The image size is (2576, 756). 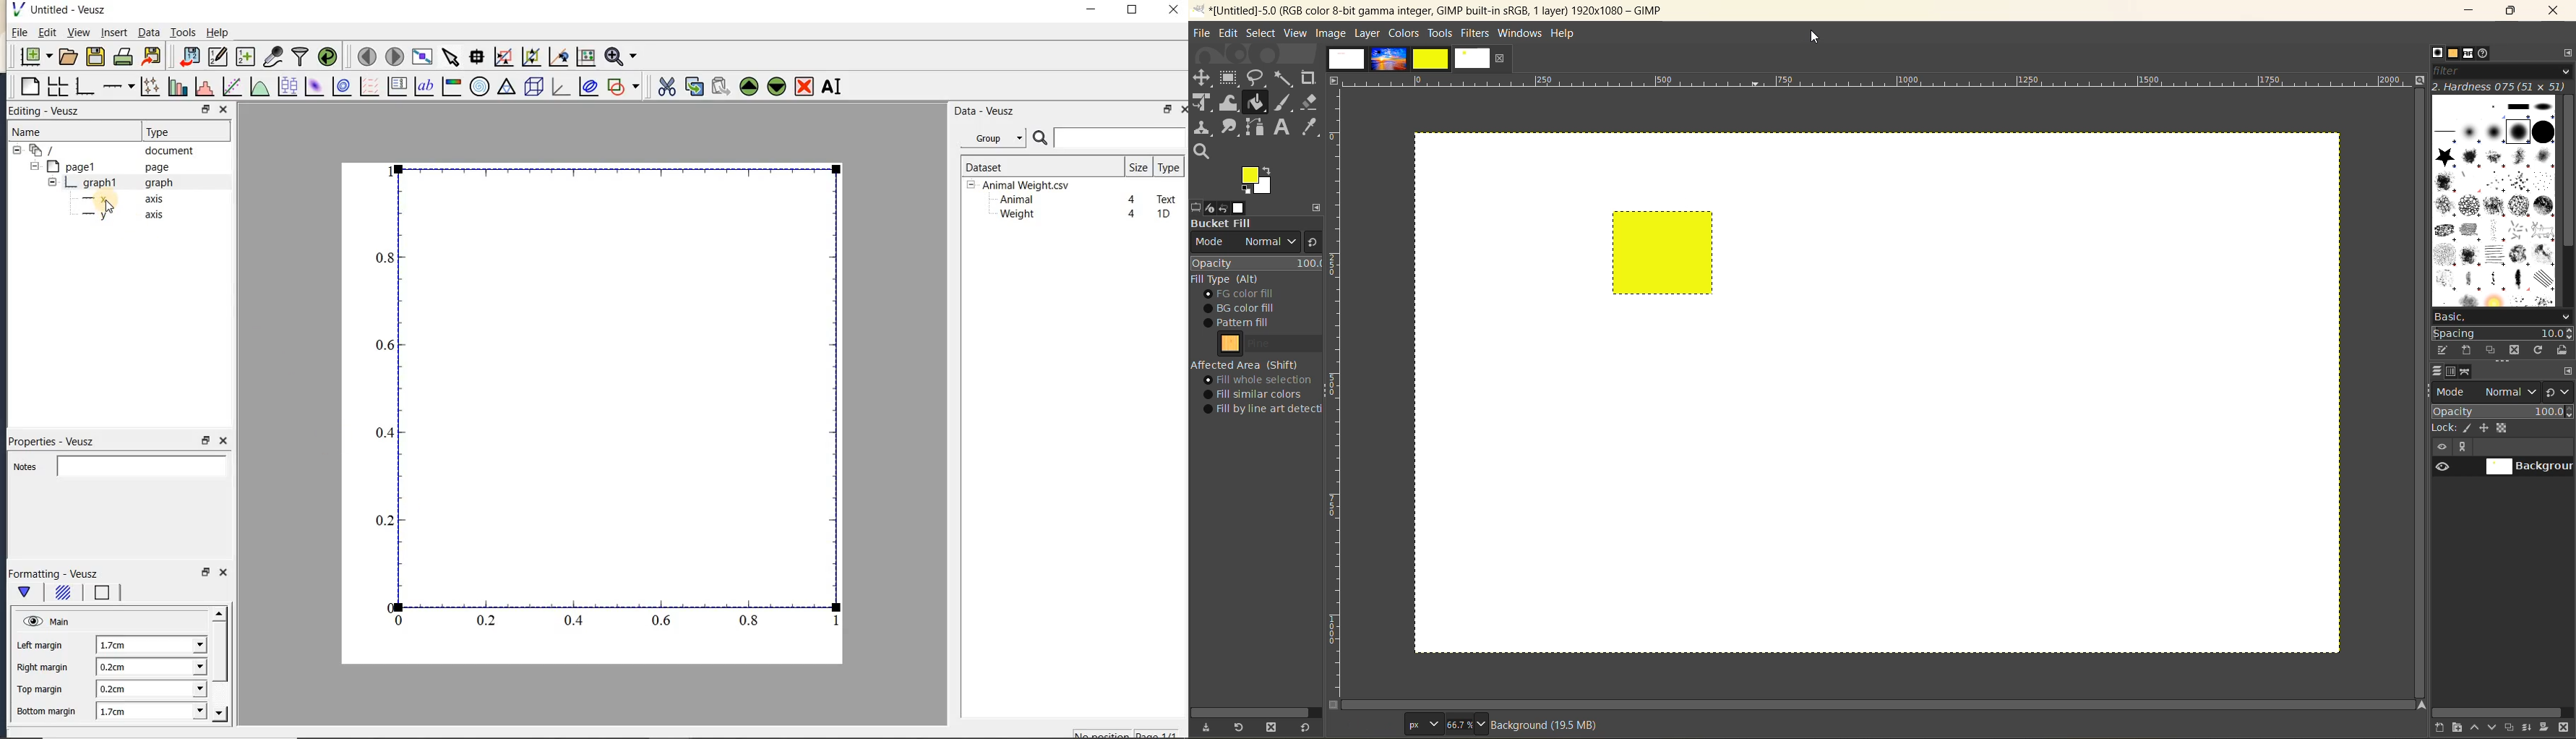 What do you see at coordinates (1317, 204) in the screenshot?
I see `configure` at bounding box center [1317, 204].